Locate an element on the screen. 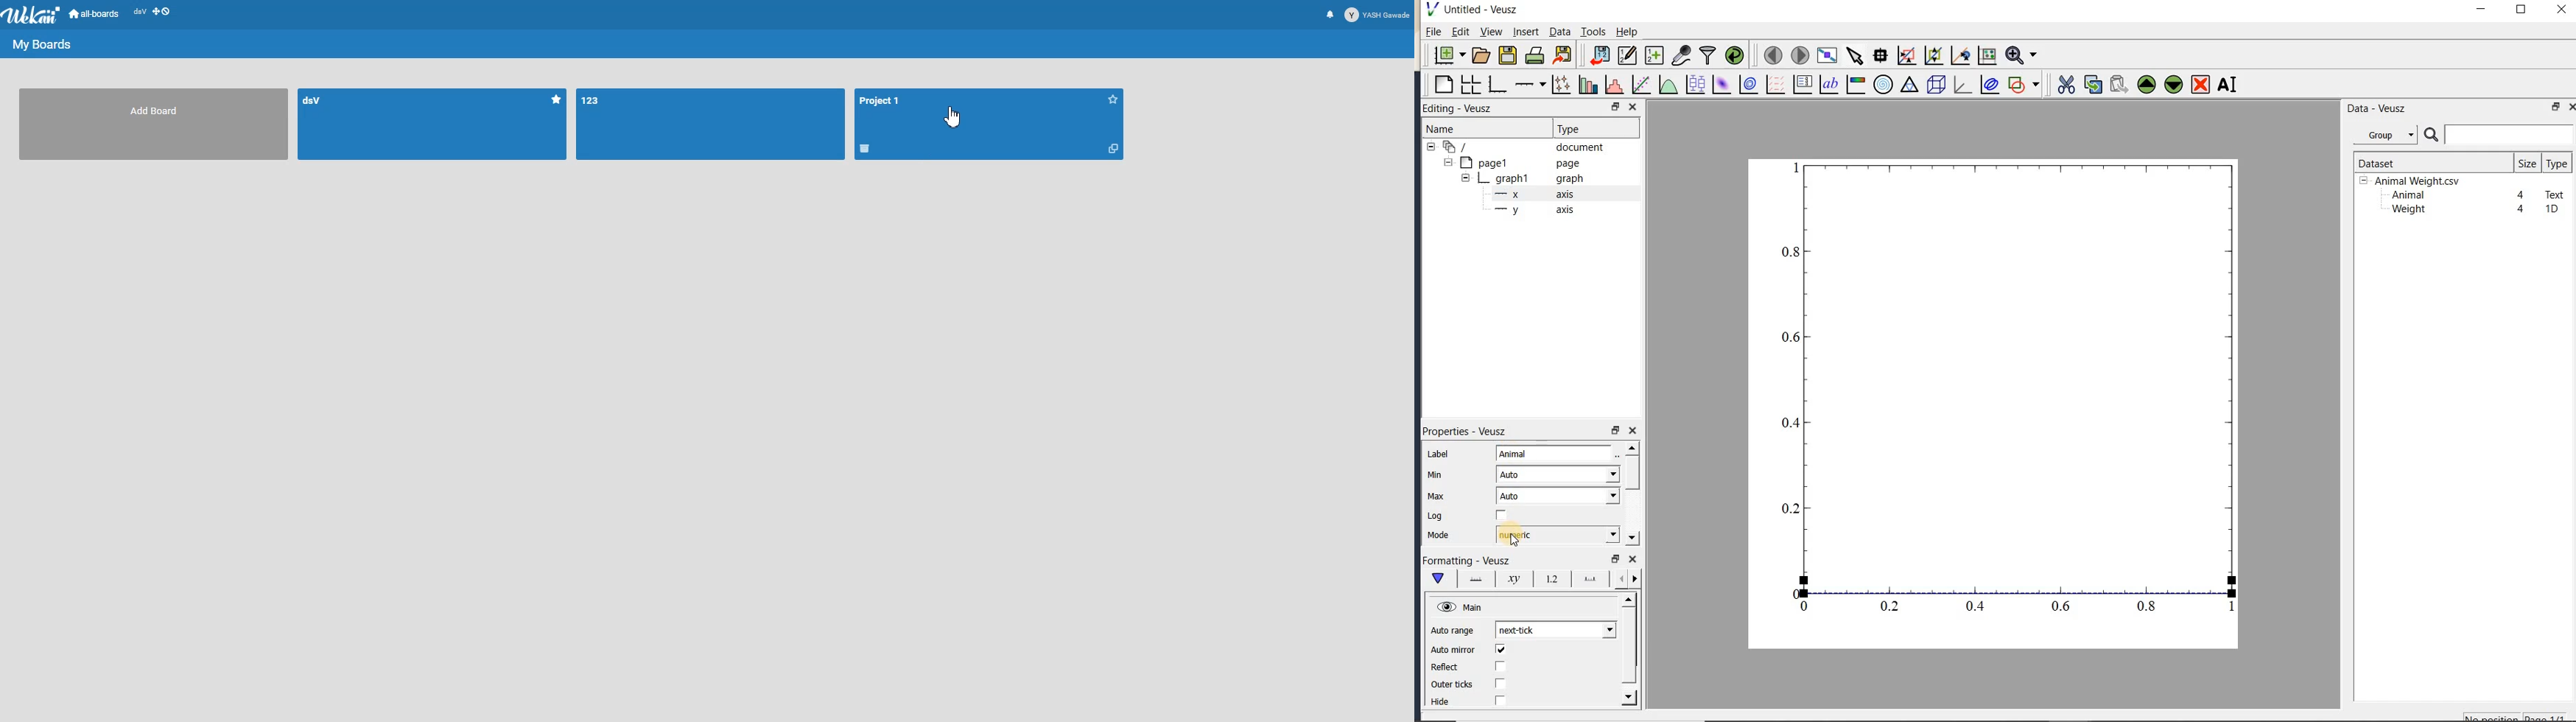 The image size is (2576, 728). Numeric is located at coordinates (1557, 535).